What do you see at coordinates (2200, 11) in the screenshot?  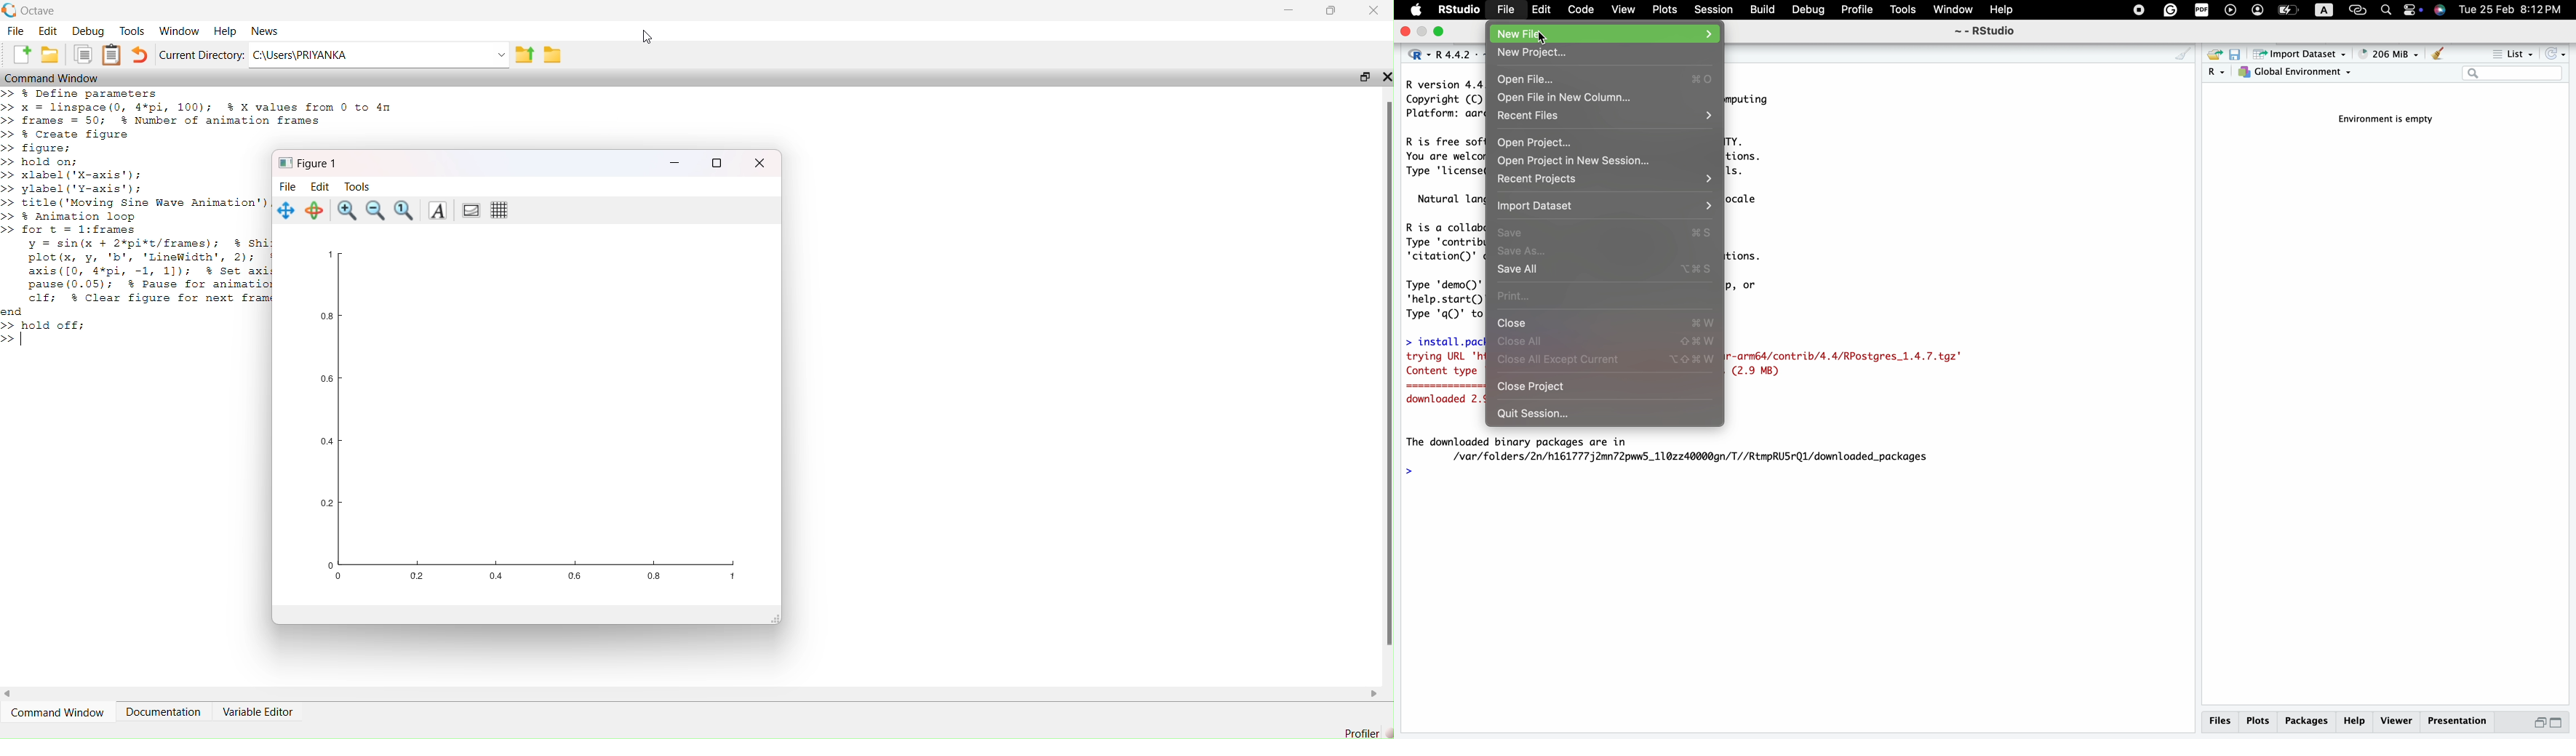 I see `pdf` at bounding box center [2200, 11].